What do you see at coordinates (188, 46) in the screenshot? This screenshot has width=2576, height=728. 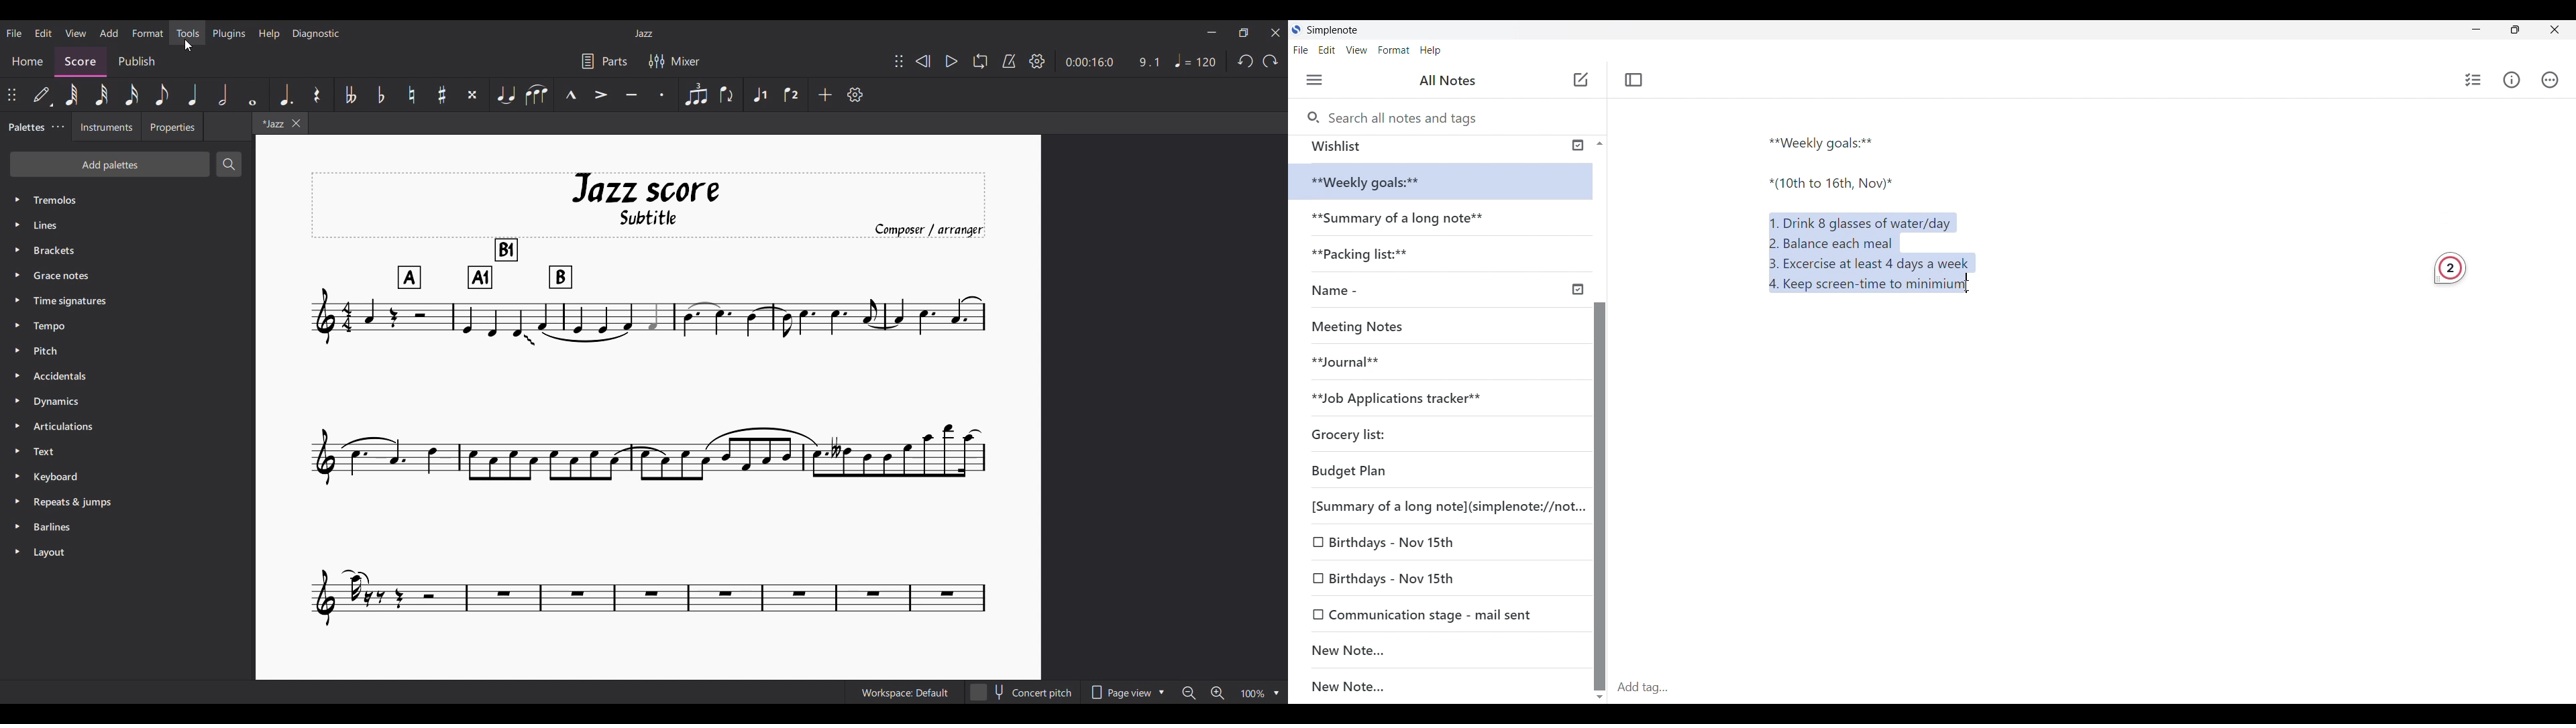 I see `Cursor` at bounding box center [188, 46].